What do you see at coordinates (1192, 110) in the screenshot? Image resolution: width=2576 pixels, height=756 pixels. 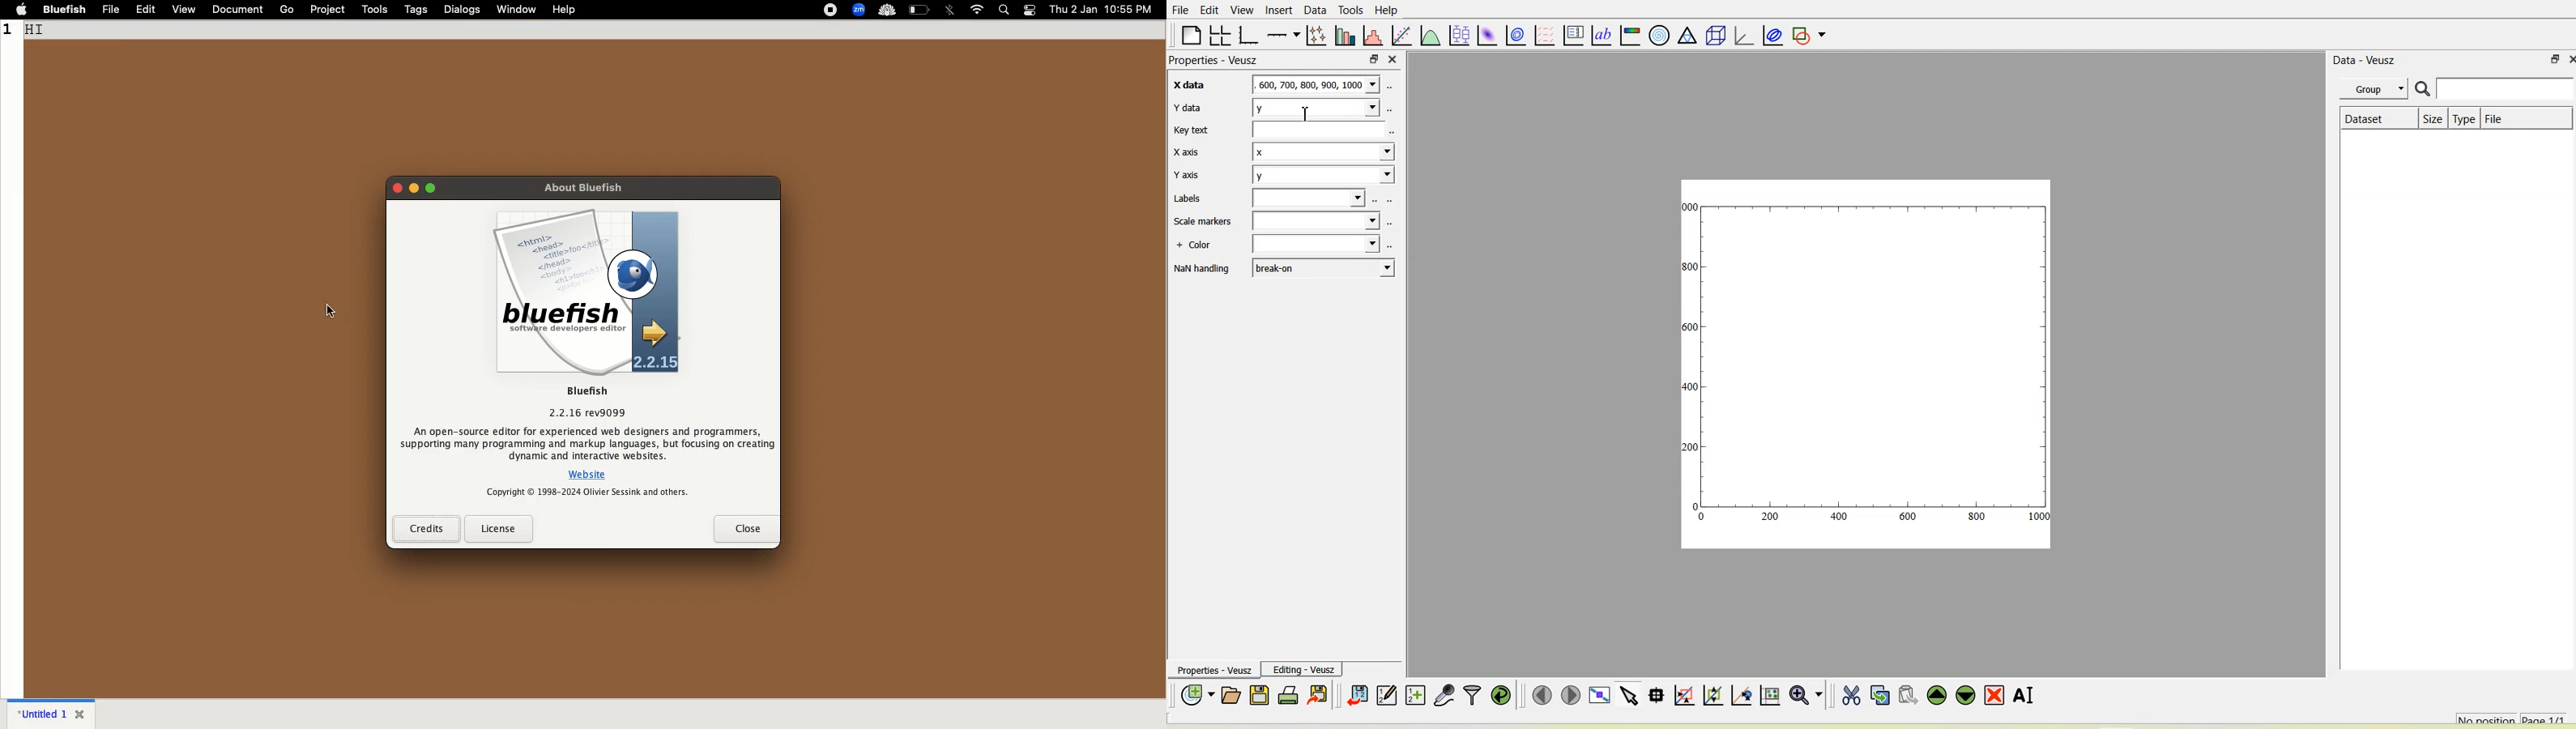 I see `Y data` at bounding box center [1192, 110].